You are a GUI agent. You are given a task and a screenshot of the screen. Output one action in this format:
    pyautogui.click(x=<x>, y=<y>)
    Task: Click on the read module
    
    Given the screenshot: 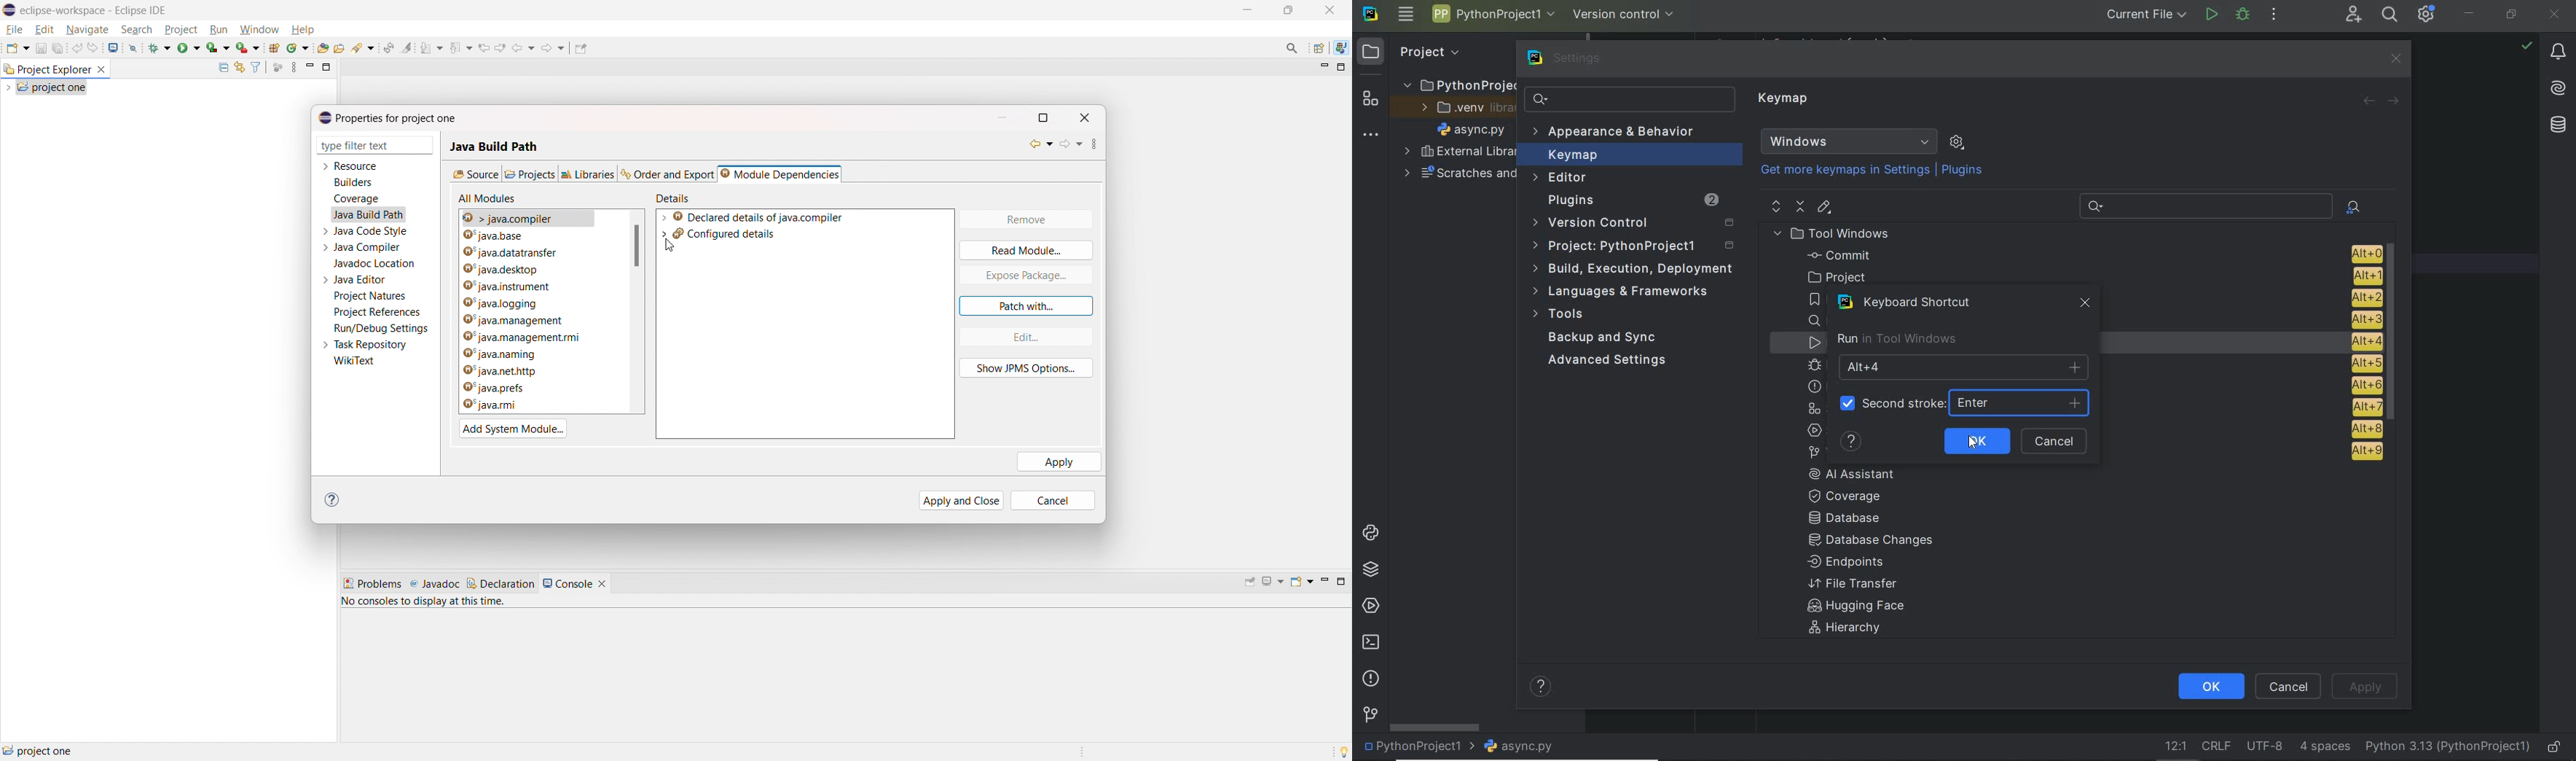 What is the action you would take?
    pyautogui.click(x=1026, y=249)
    